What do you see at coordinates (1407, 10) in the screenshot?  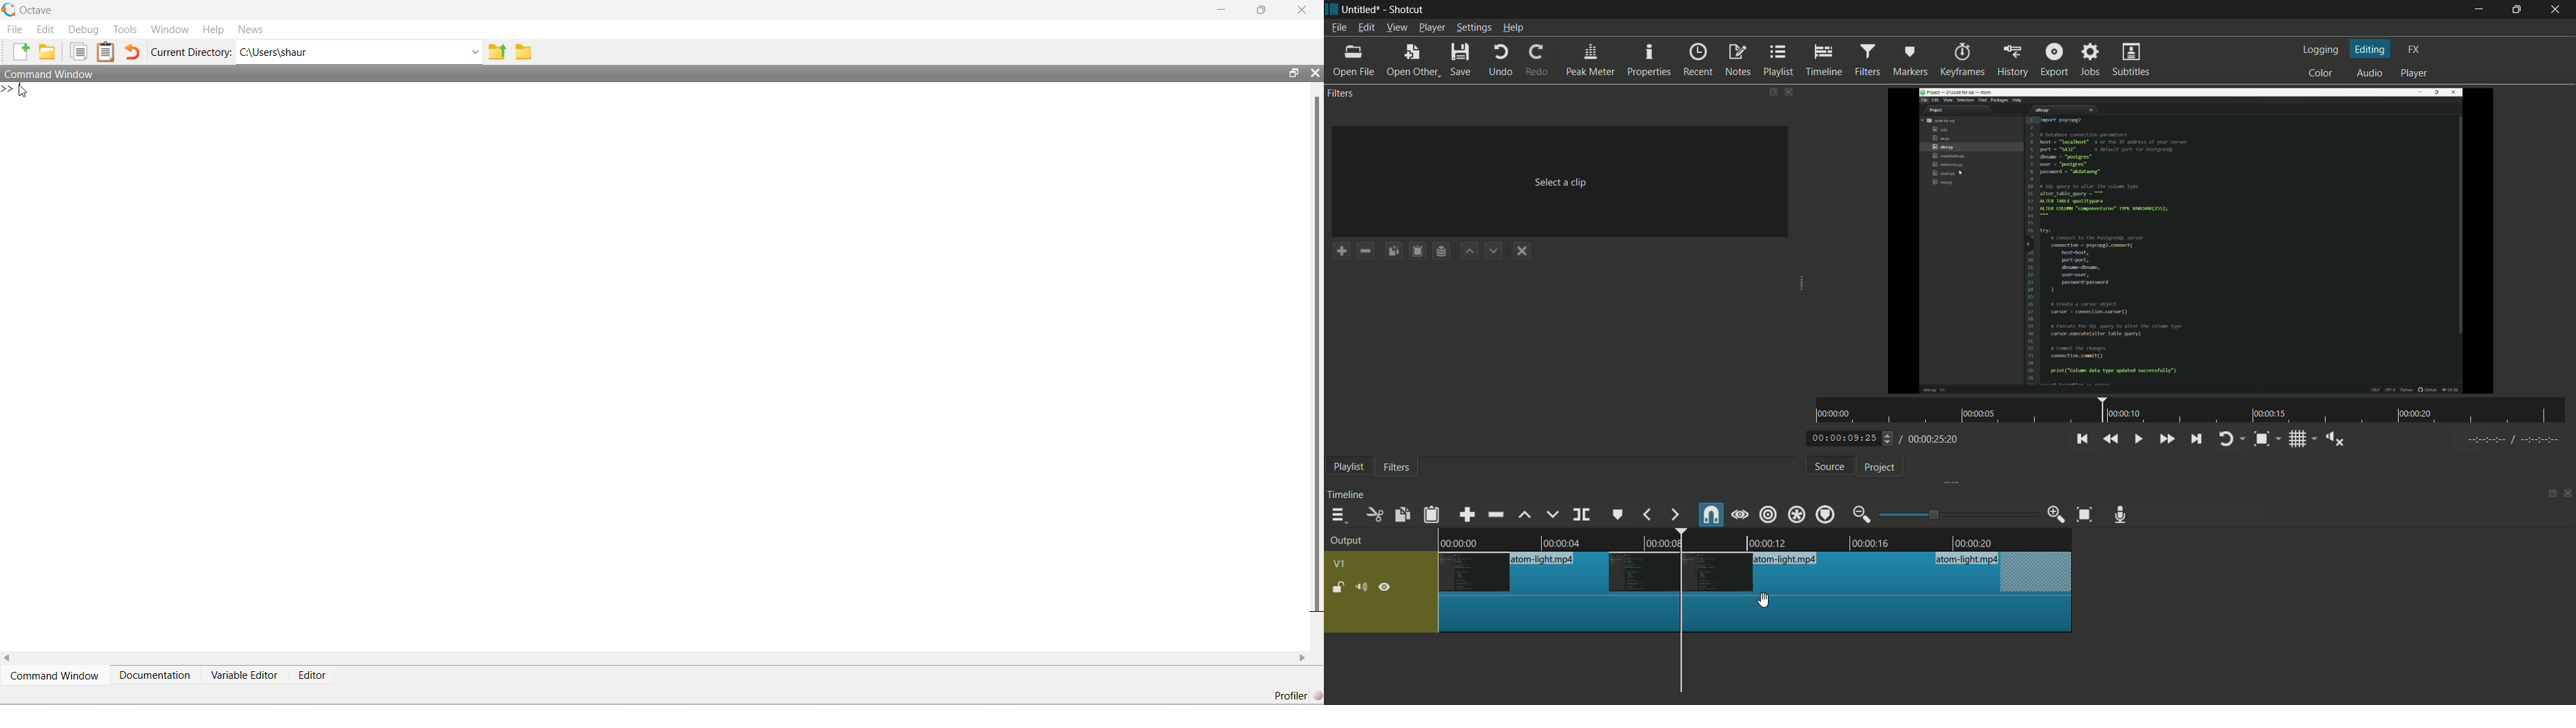 I see `app name` at bounding box center [1407, 10].